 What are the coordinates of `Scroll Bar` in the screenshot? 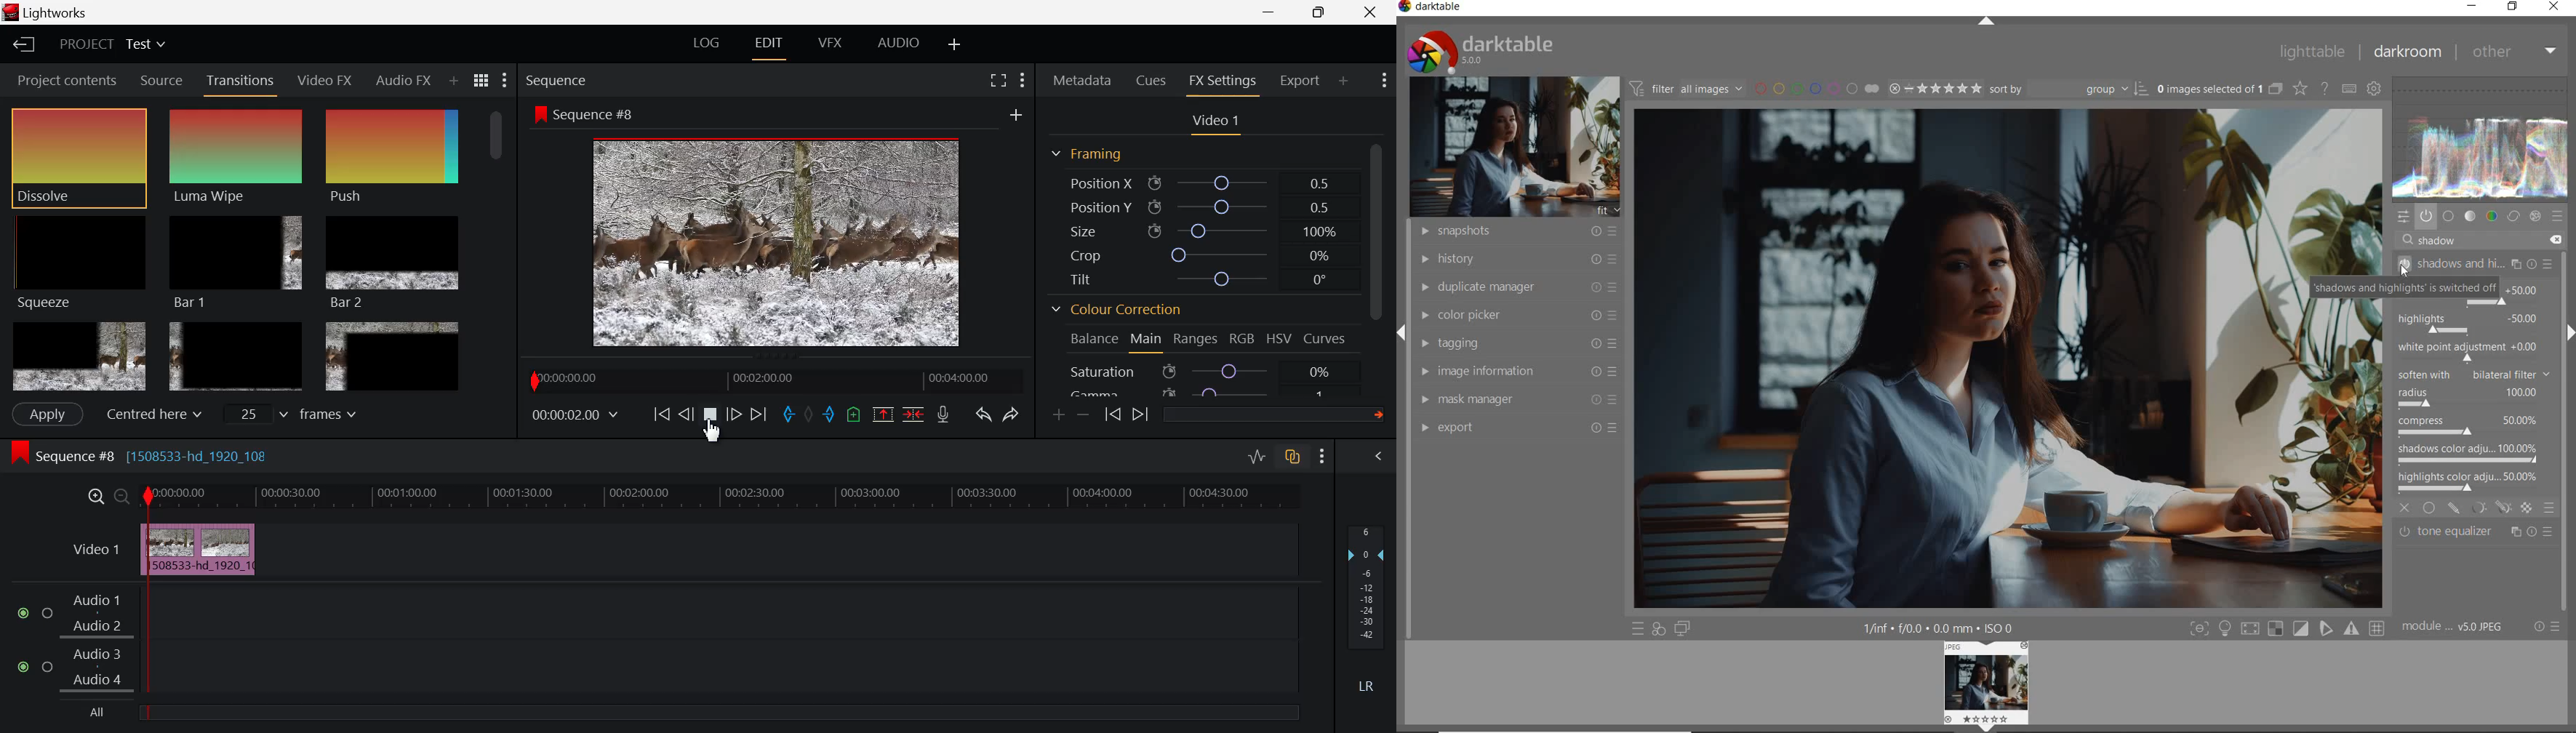 It's located at (498, 249).